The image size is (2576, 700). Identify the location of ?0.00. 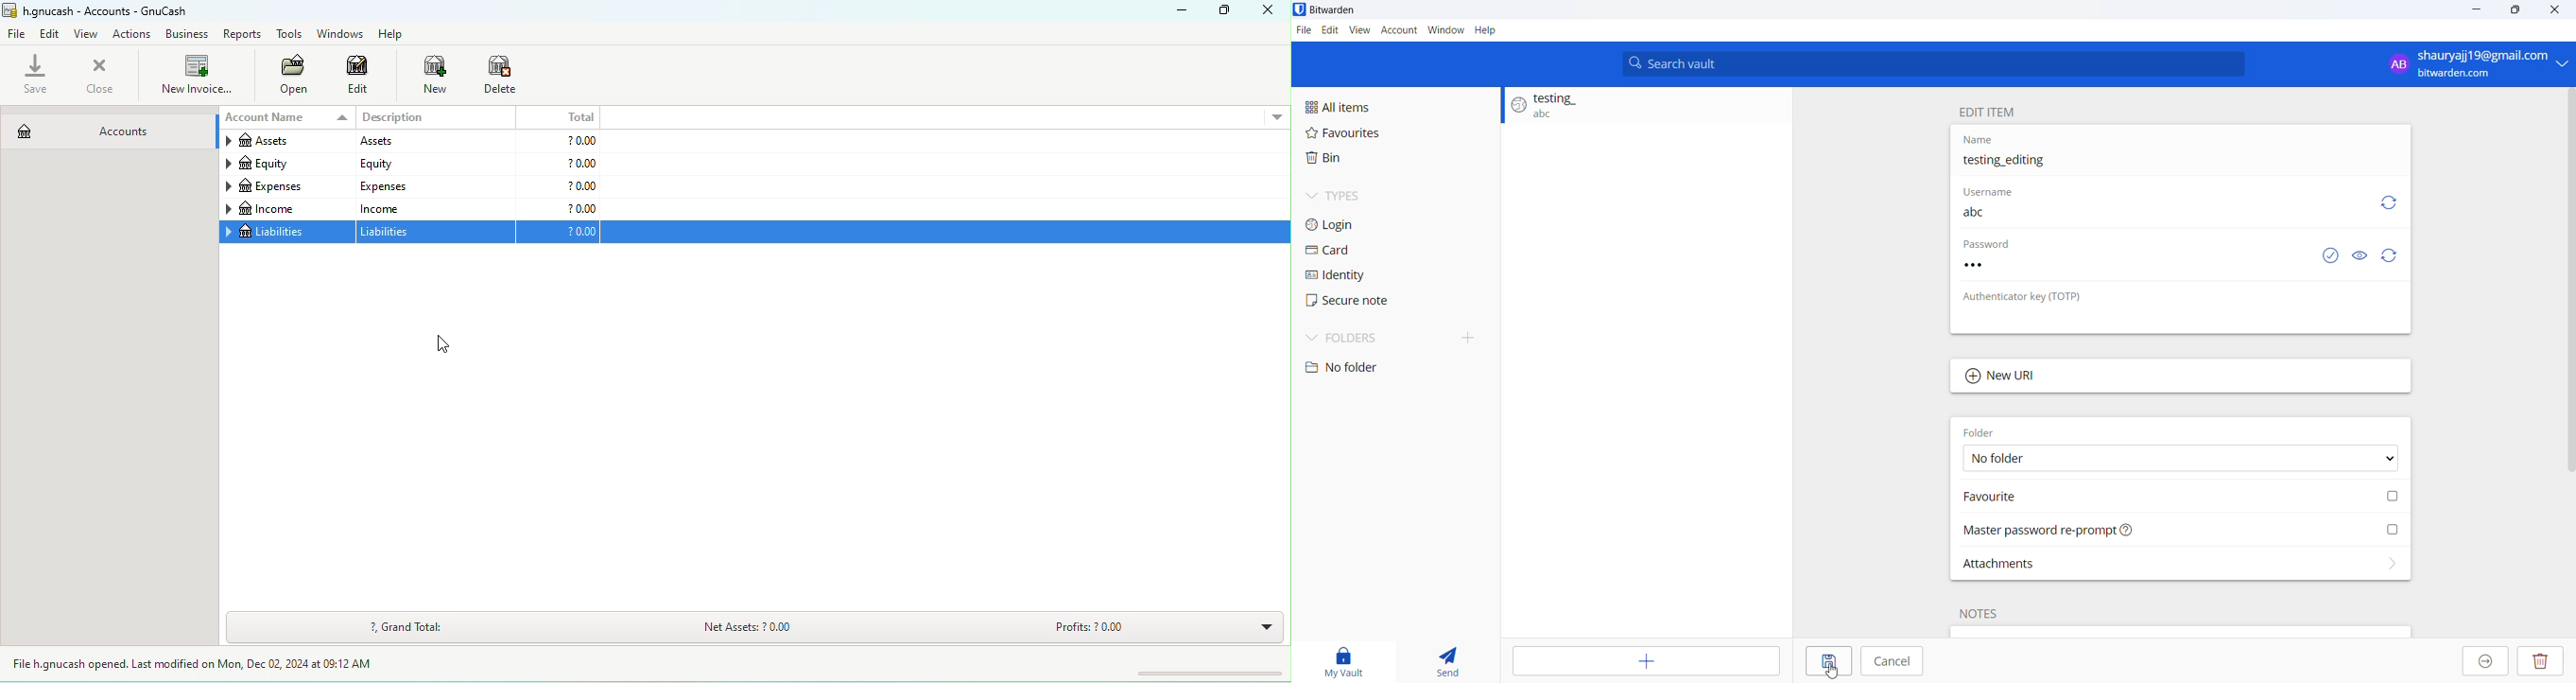
(558, 208).